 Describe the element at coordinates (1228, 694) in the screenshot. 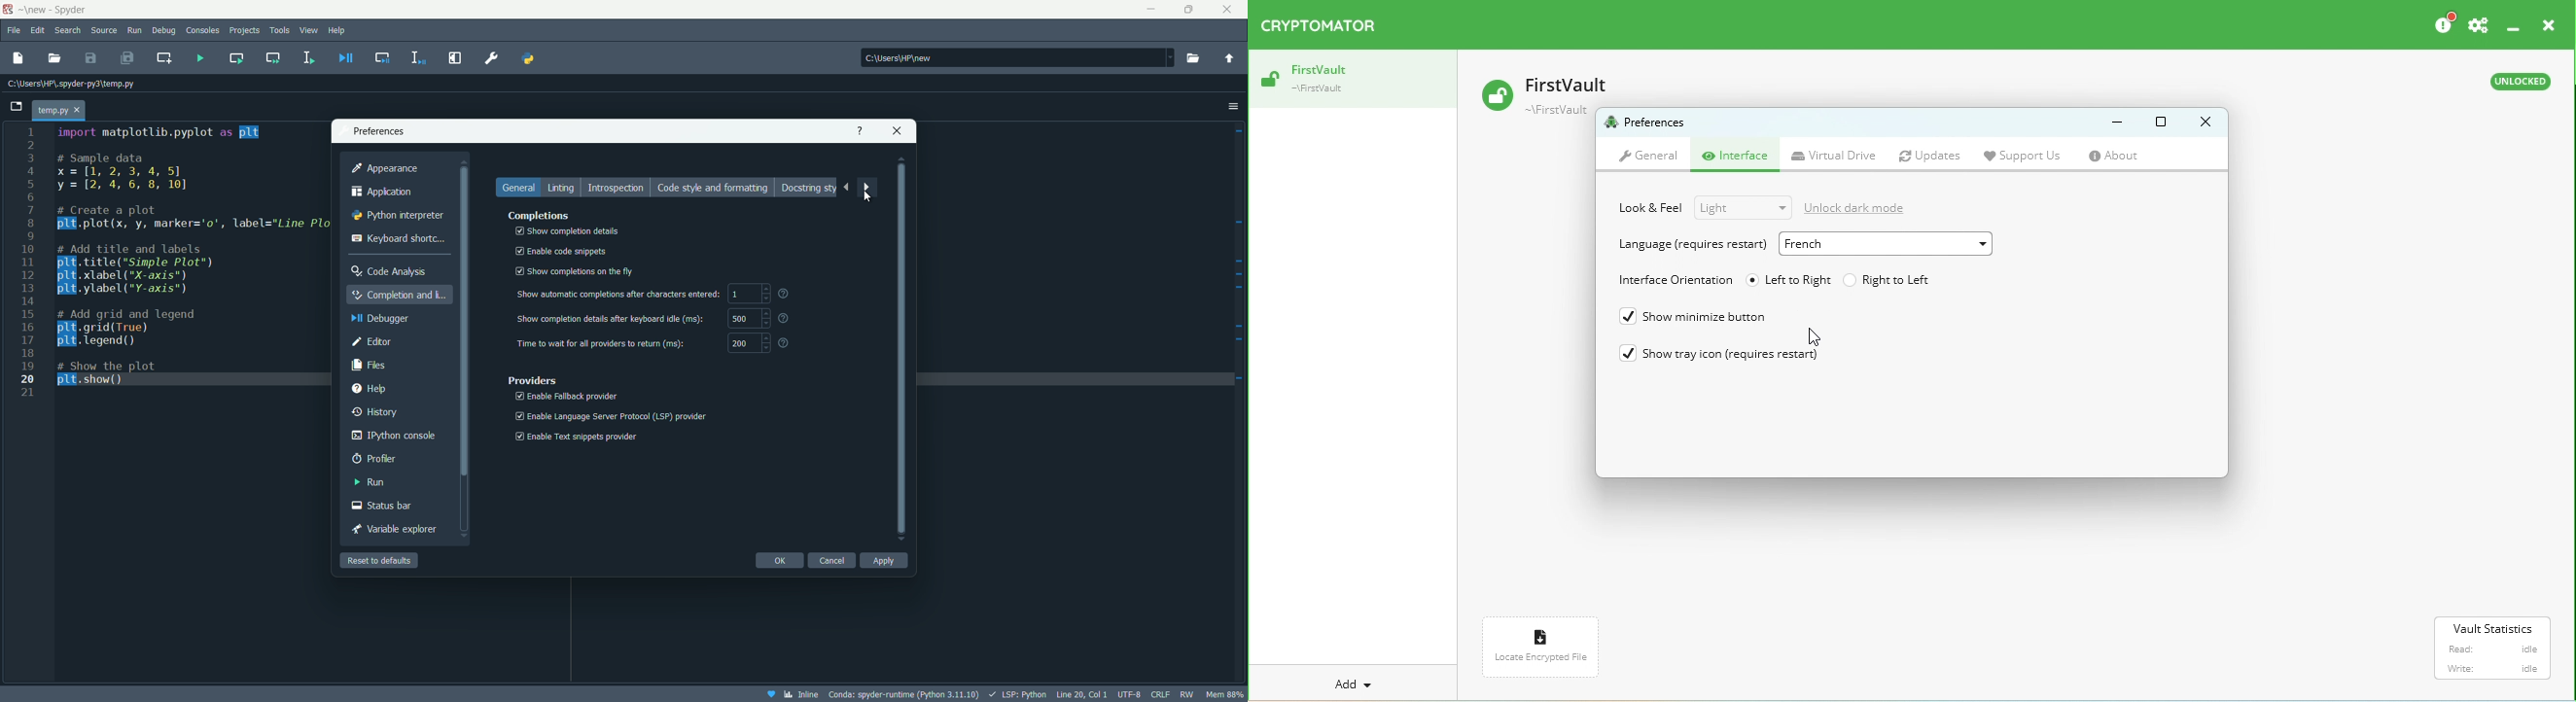

I see `memory usage` at that location.